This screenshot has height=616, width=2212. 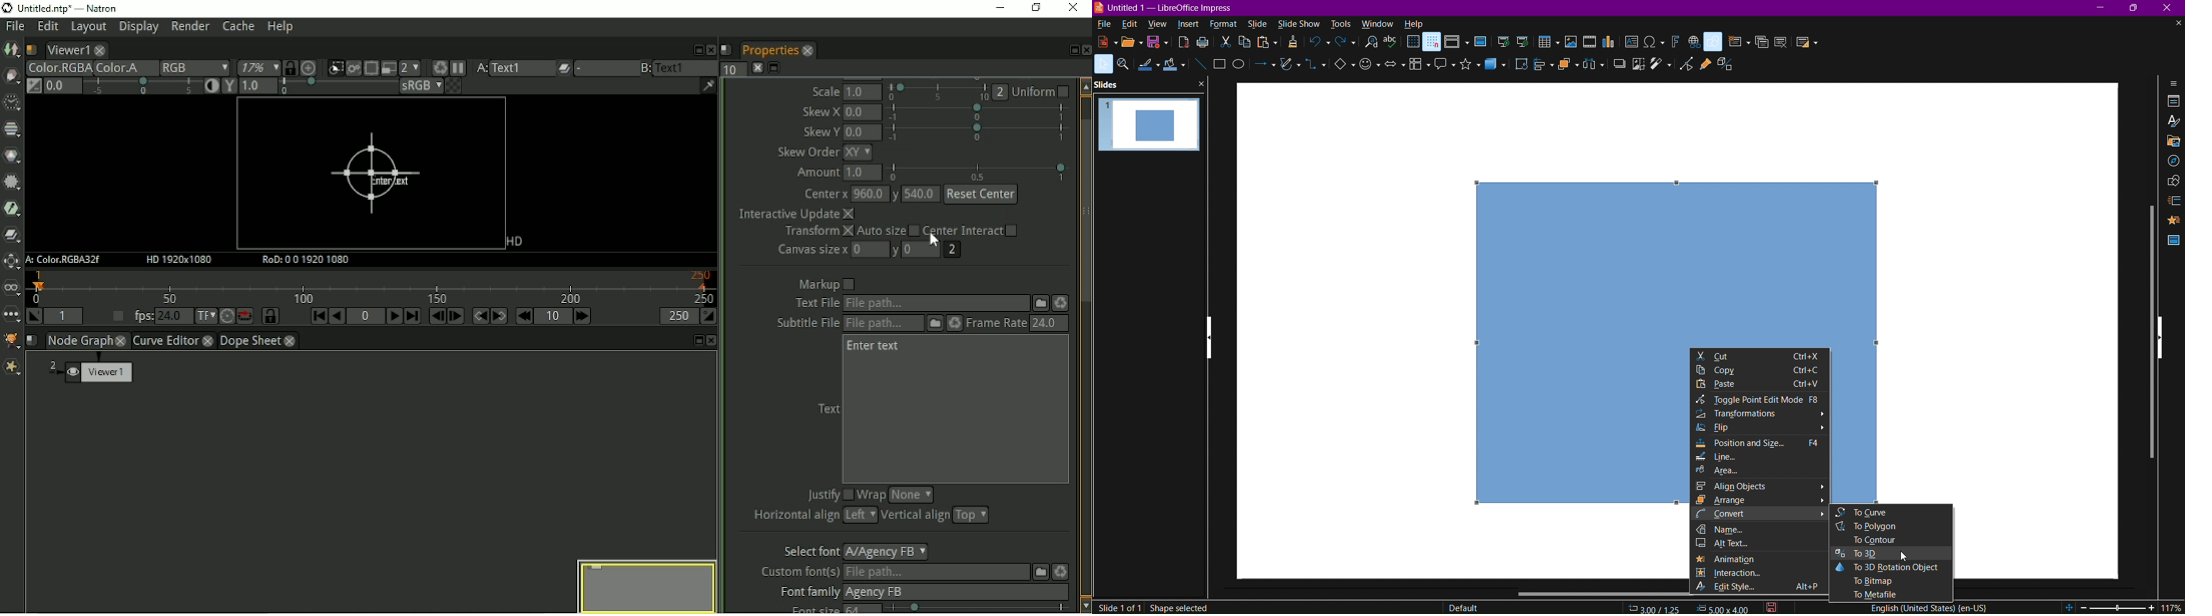 I want to click on Float pane, so click(x=1070, y=50).